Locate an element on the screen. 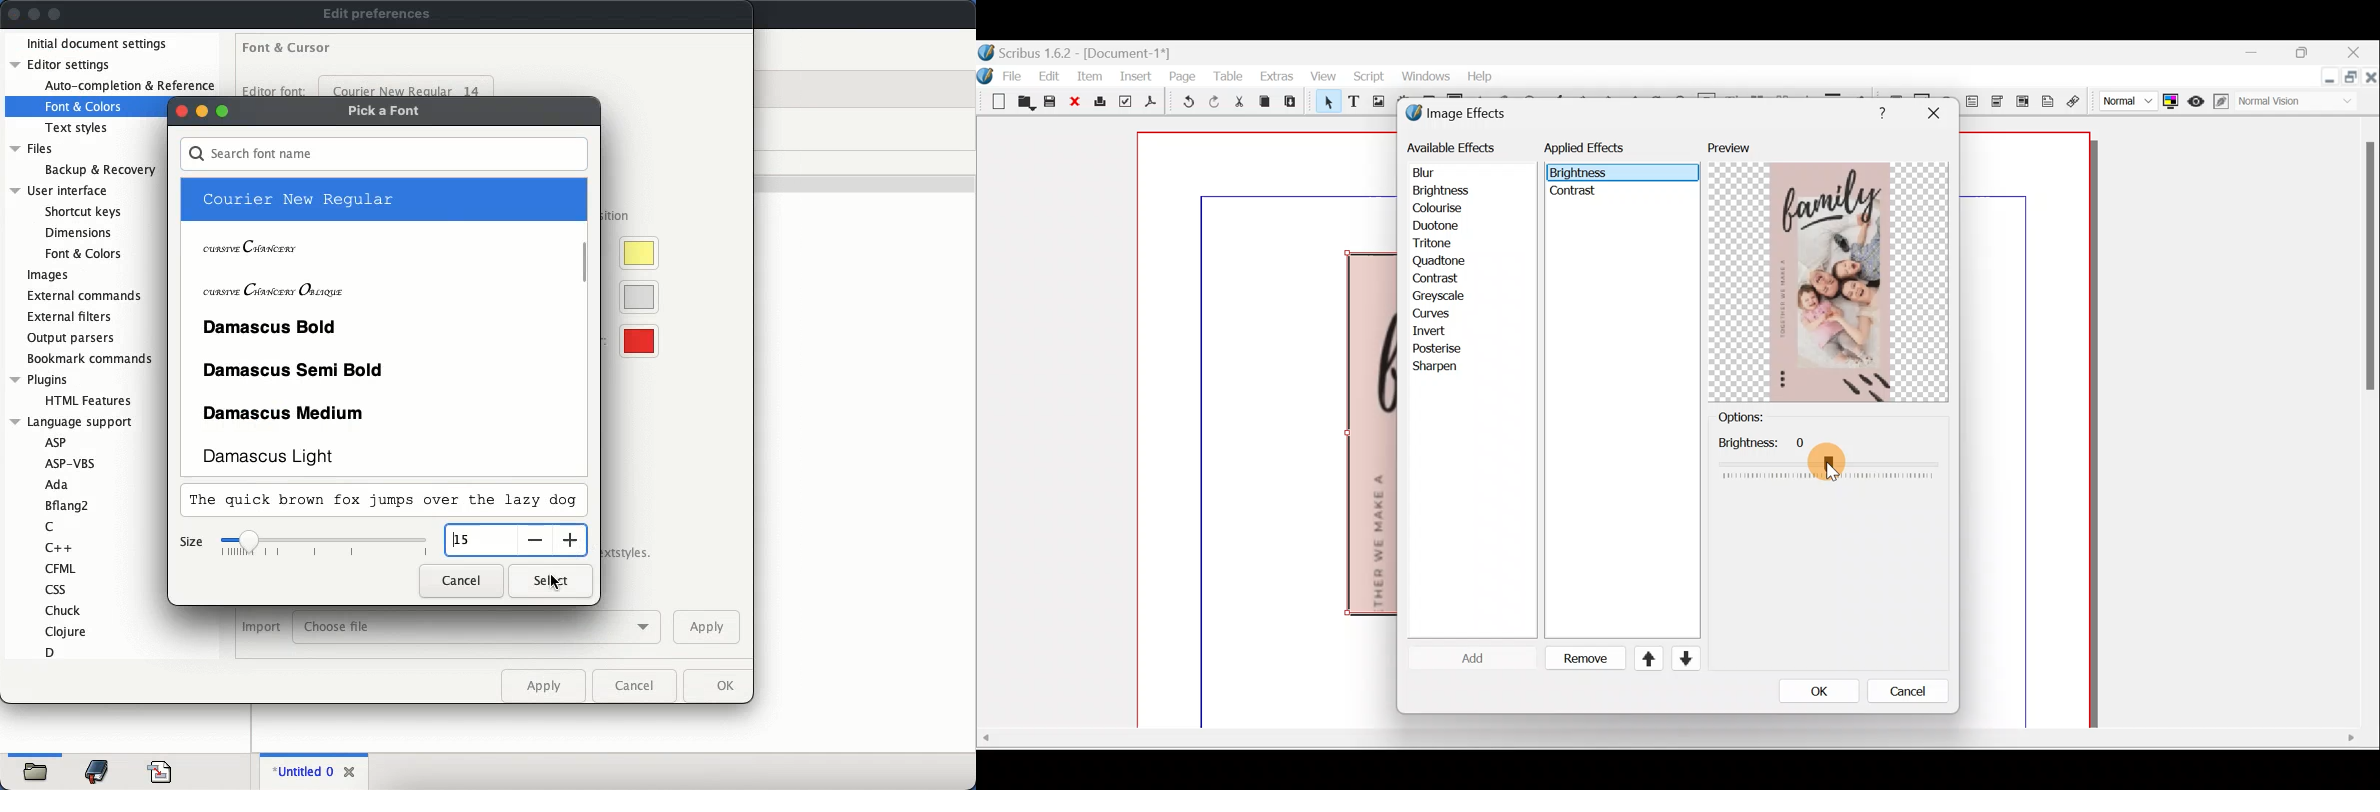  apply is located at coordinates (706, 626).